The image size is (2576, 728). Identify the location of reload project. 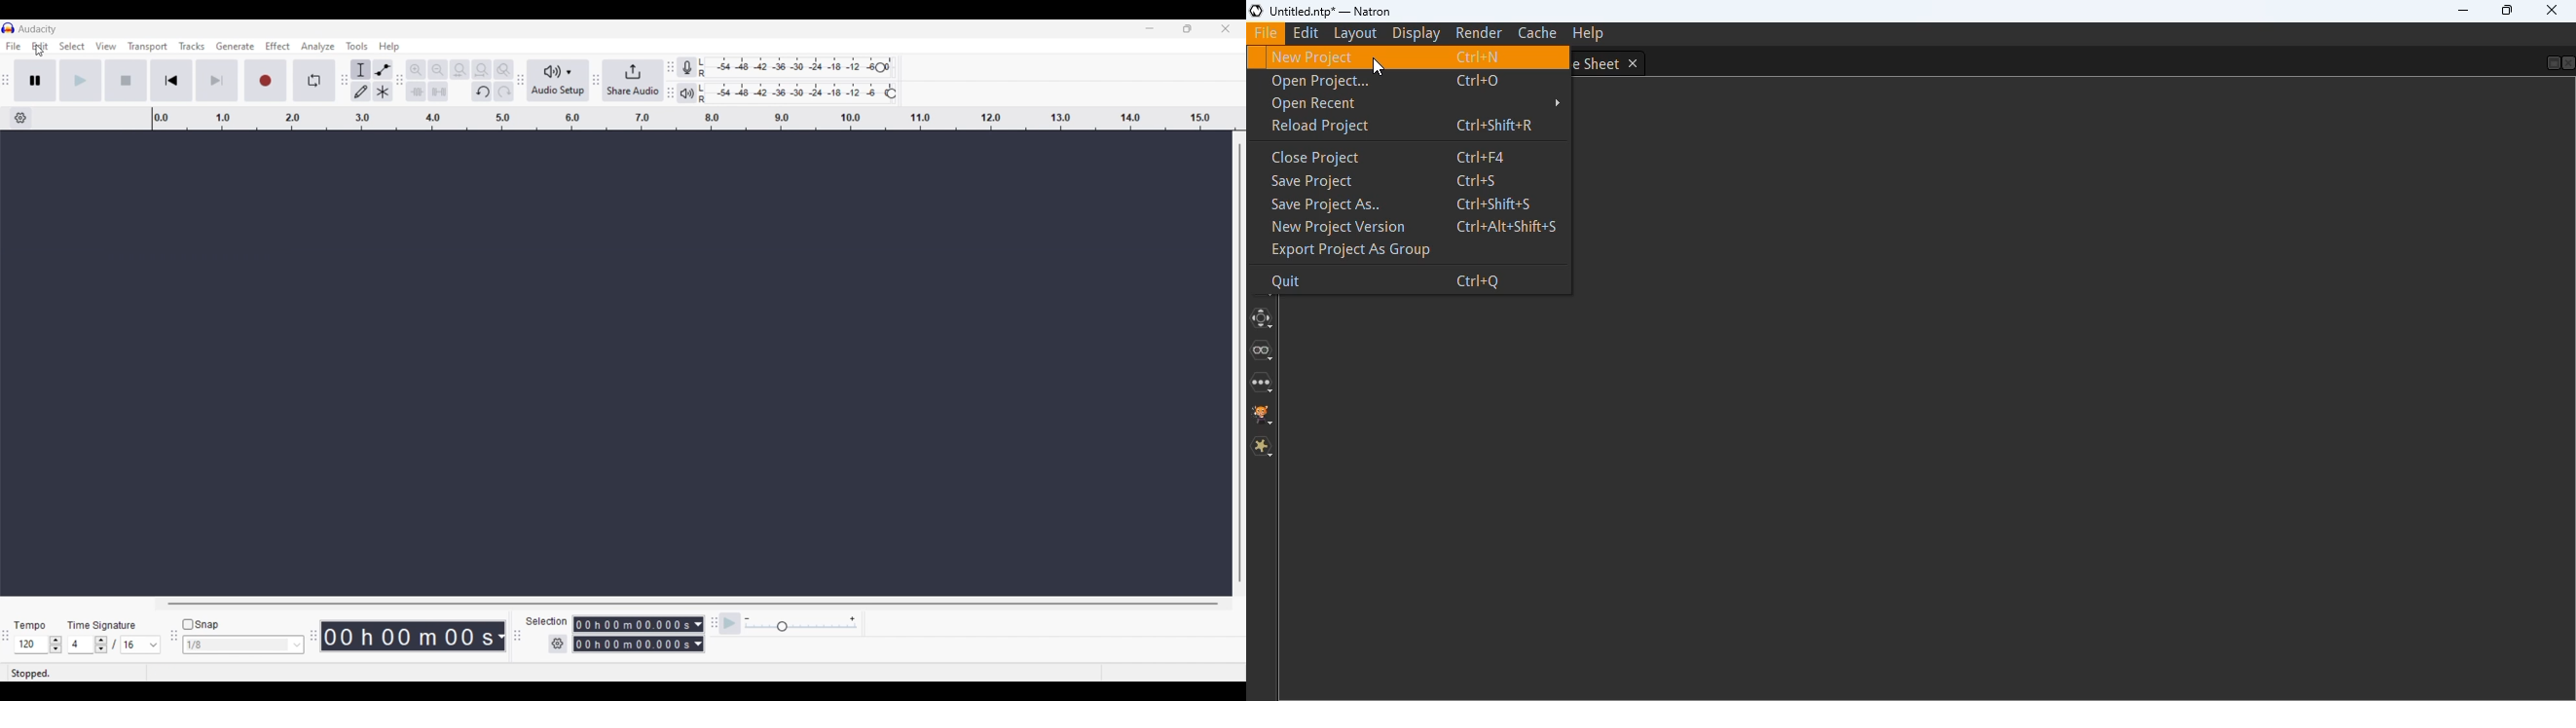
(1417, 128).